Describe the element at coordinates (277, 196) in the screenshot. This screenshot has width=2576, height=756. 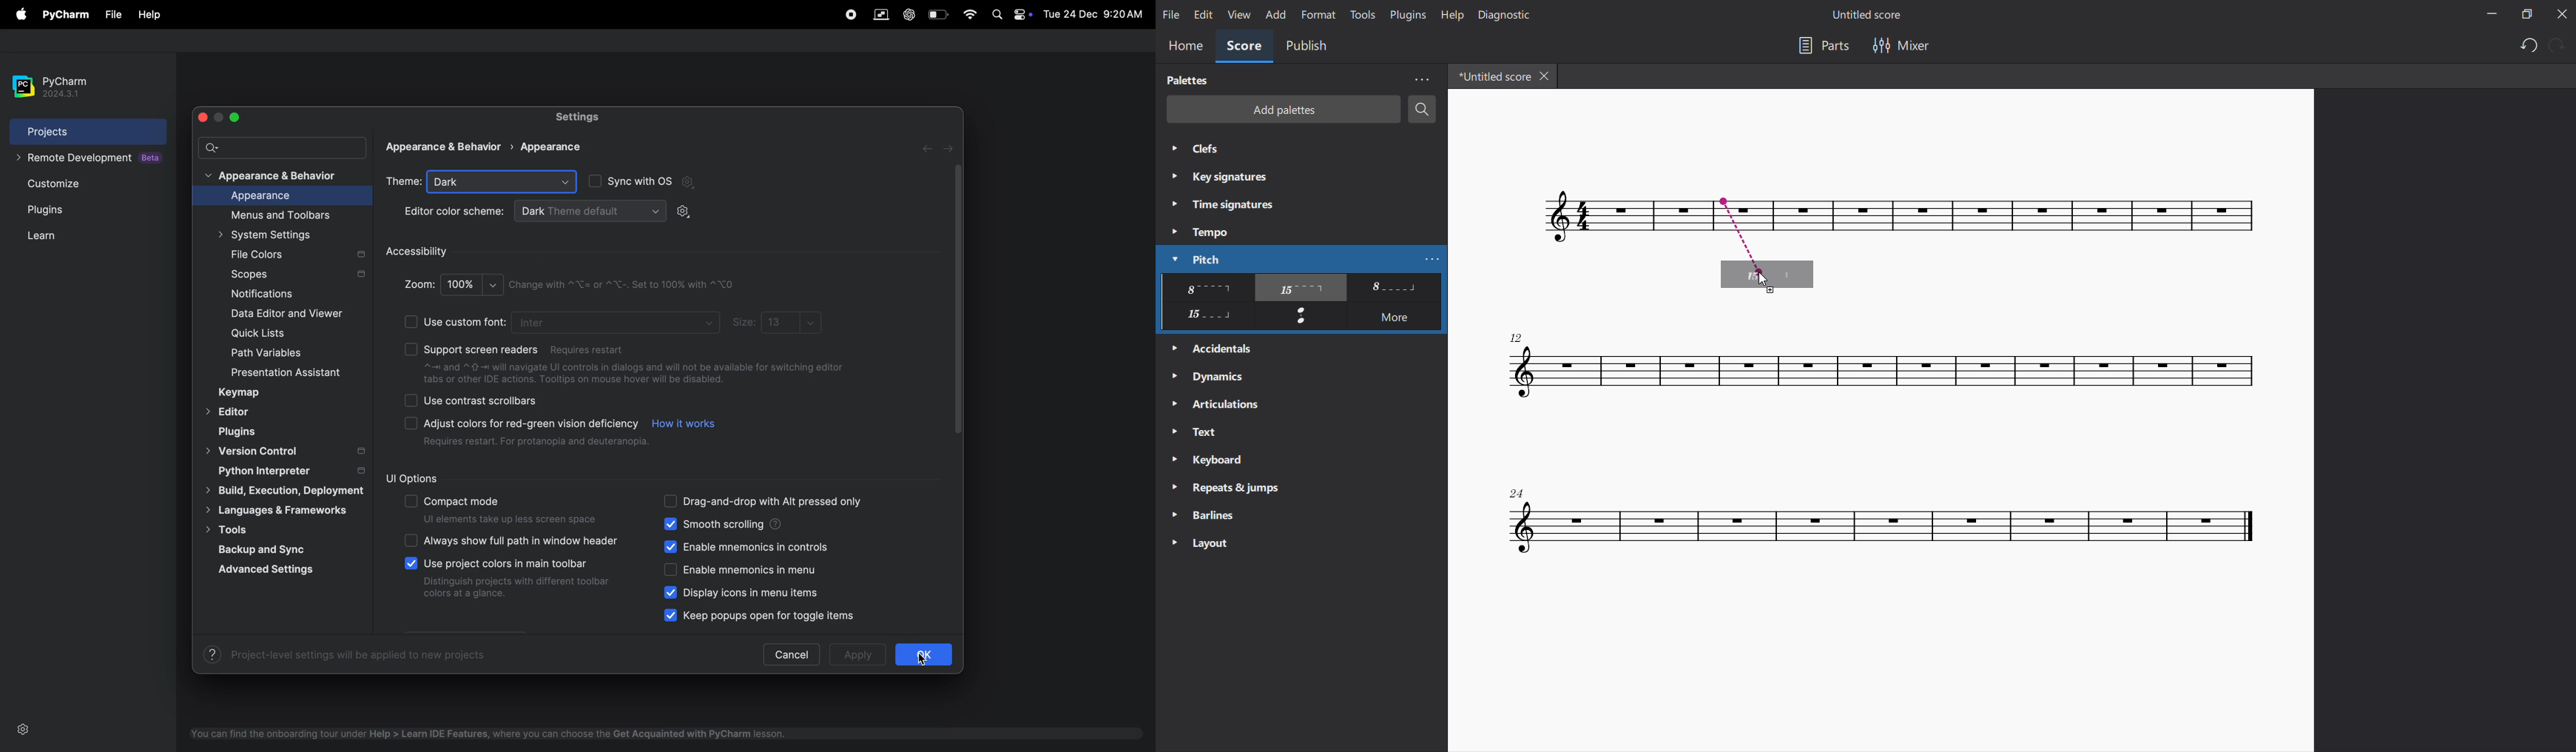
I see `apperance` at that location.